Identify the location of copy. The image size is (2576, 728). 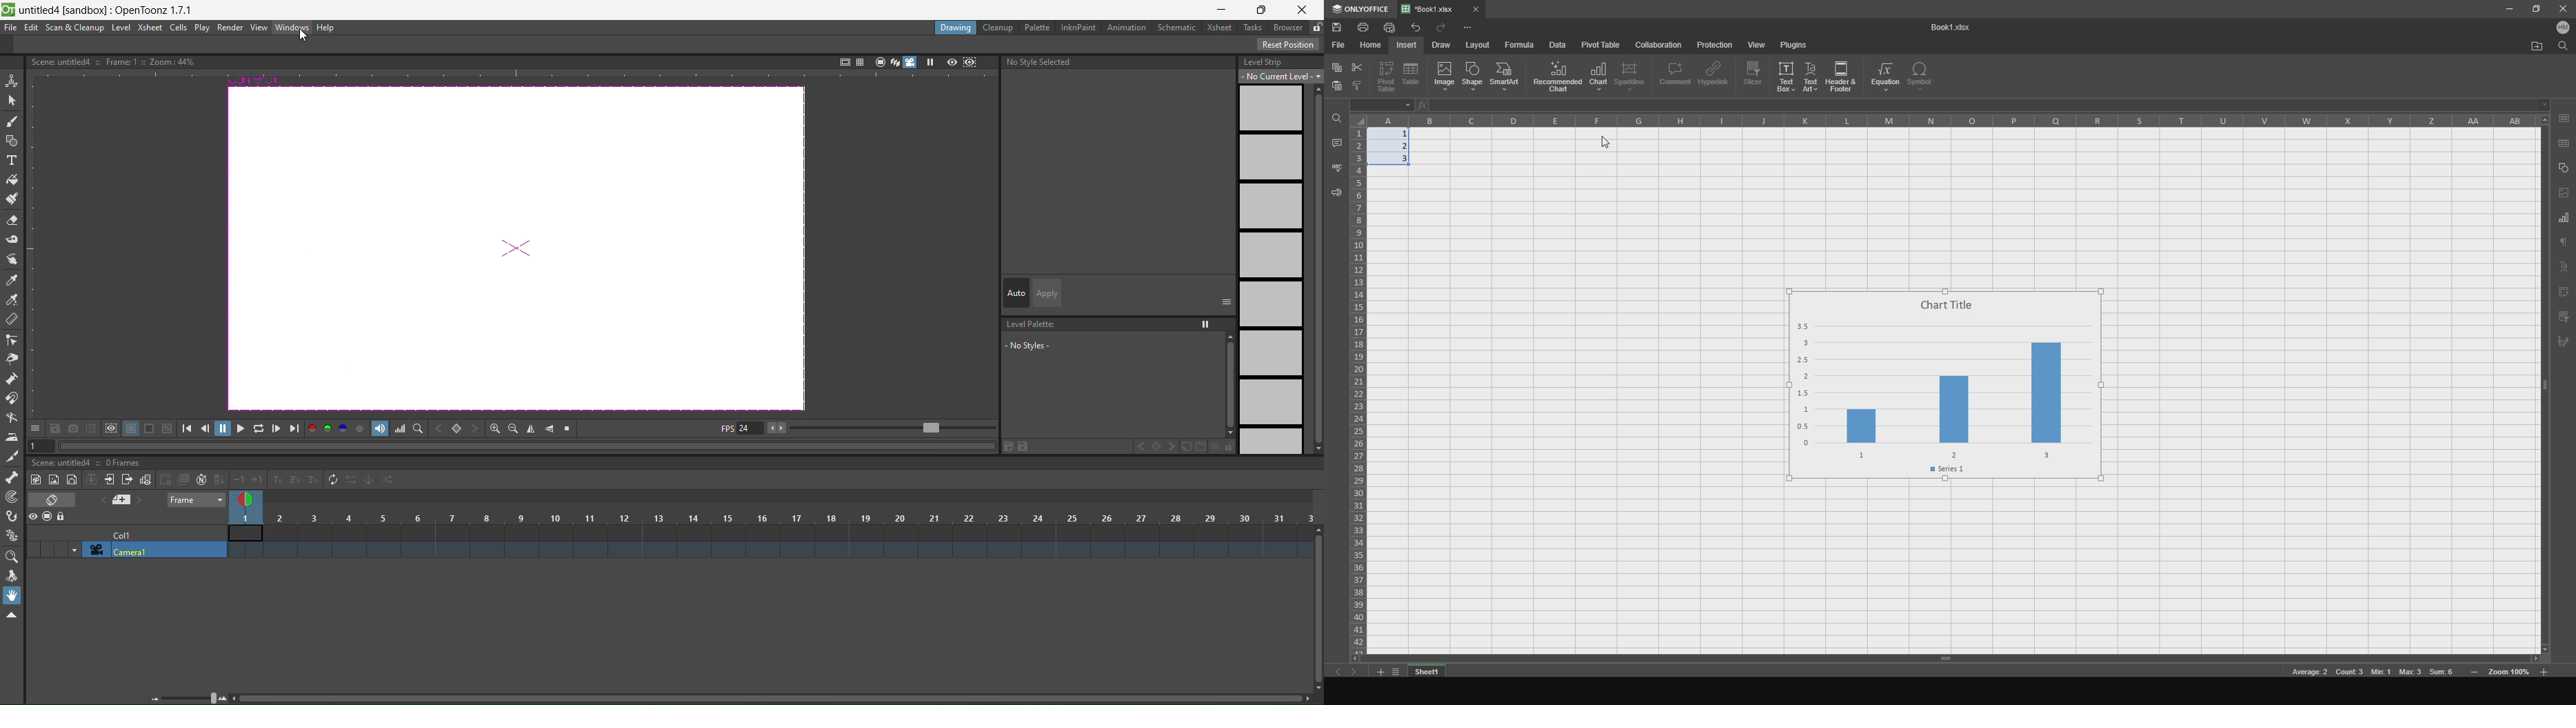
(1336, 65).